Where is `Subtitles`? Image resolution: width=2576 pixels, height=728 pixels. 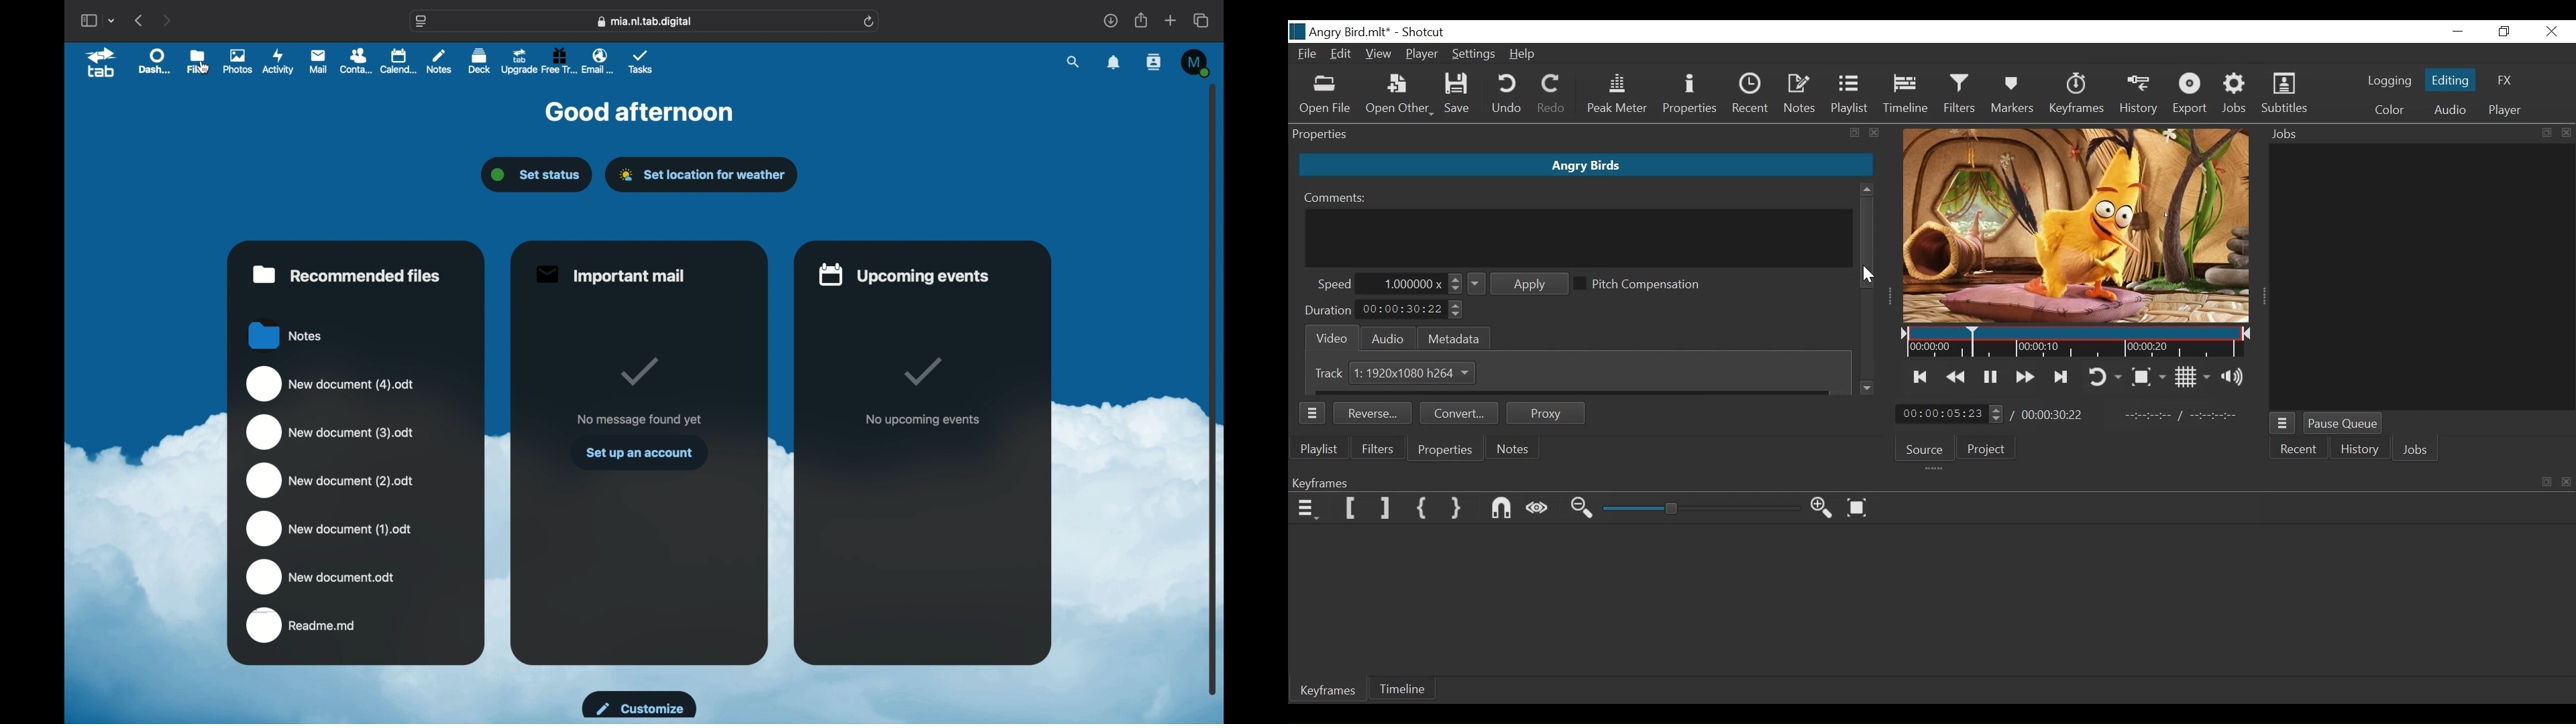
Subtitles is located at coordinates (2285, 95).